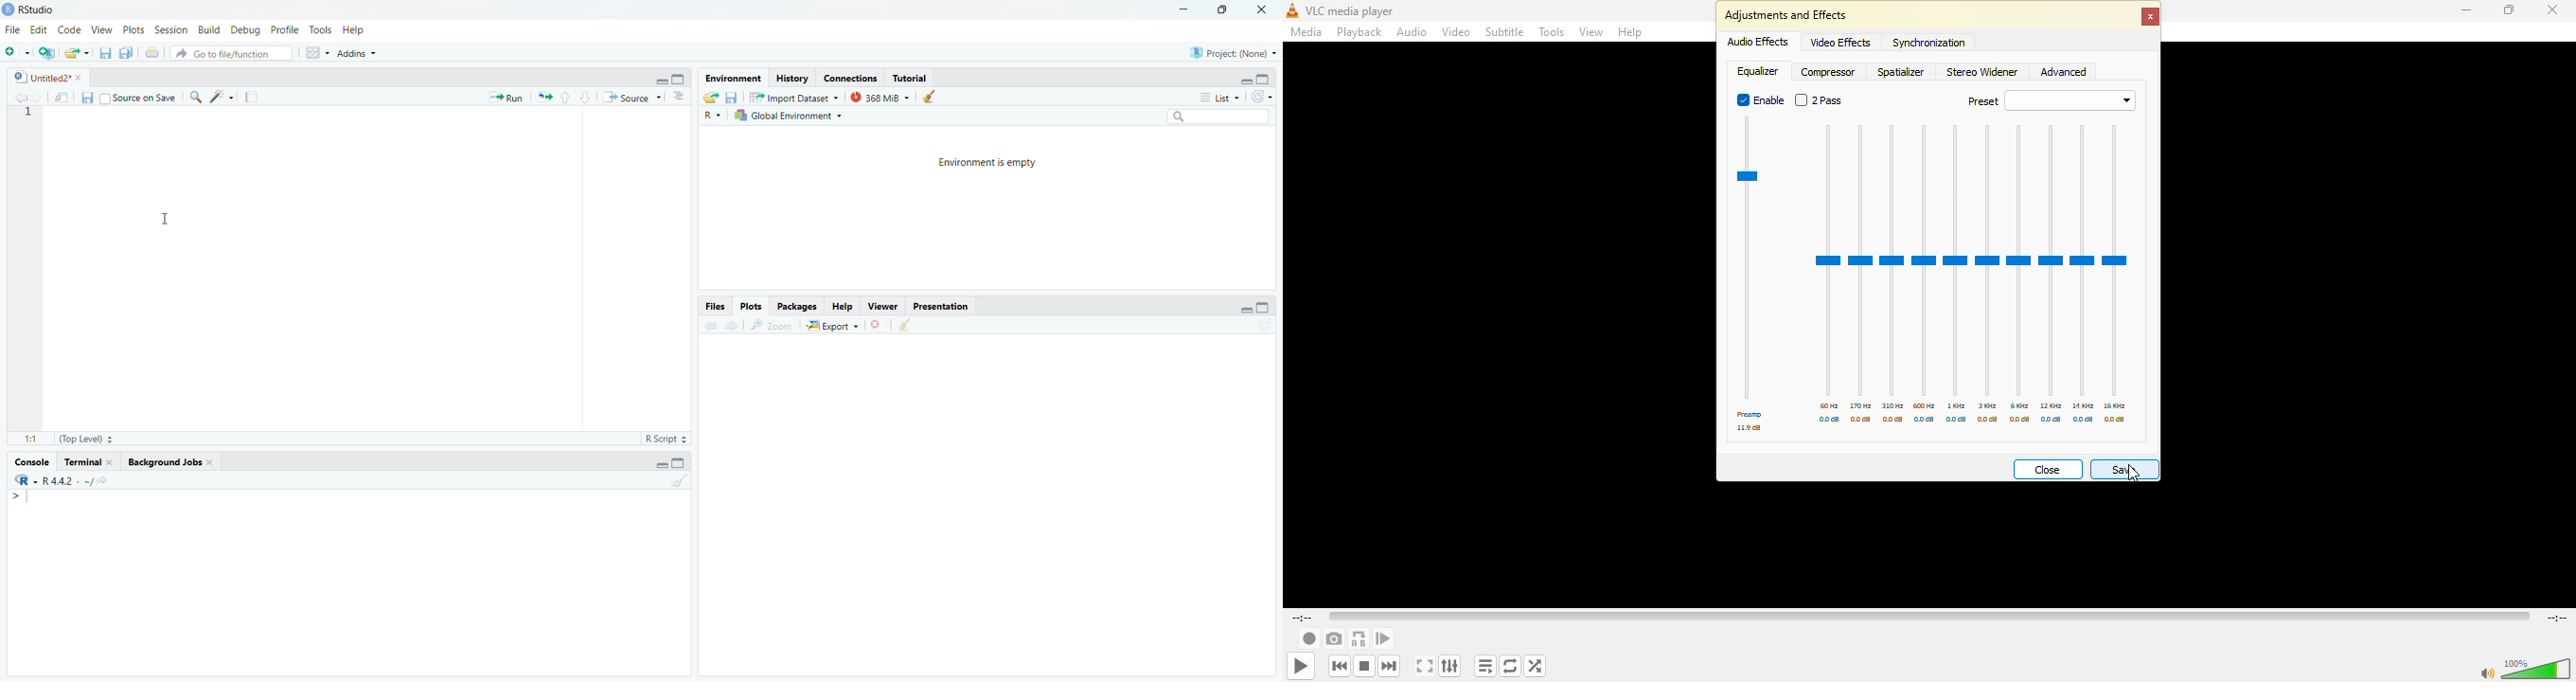  Describe the element at coordinates (2507, 9) in the screenshot. I see `maximize` at that location.